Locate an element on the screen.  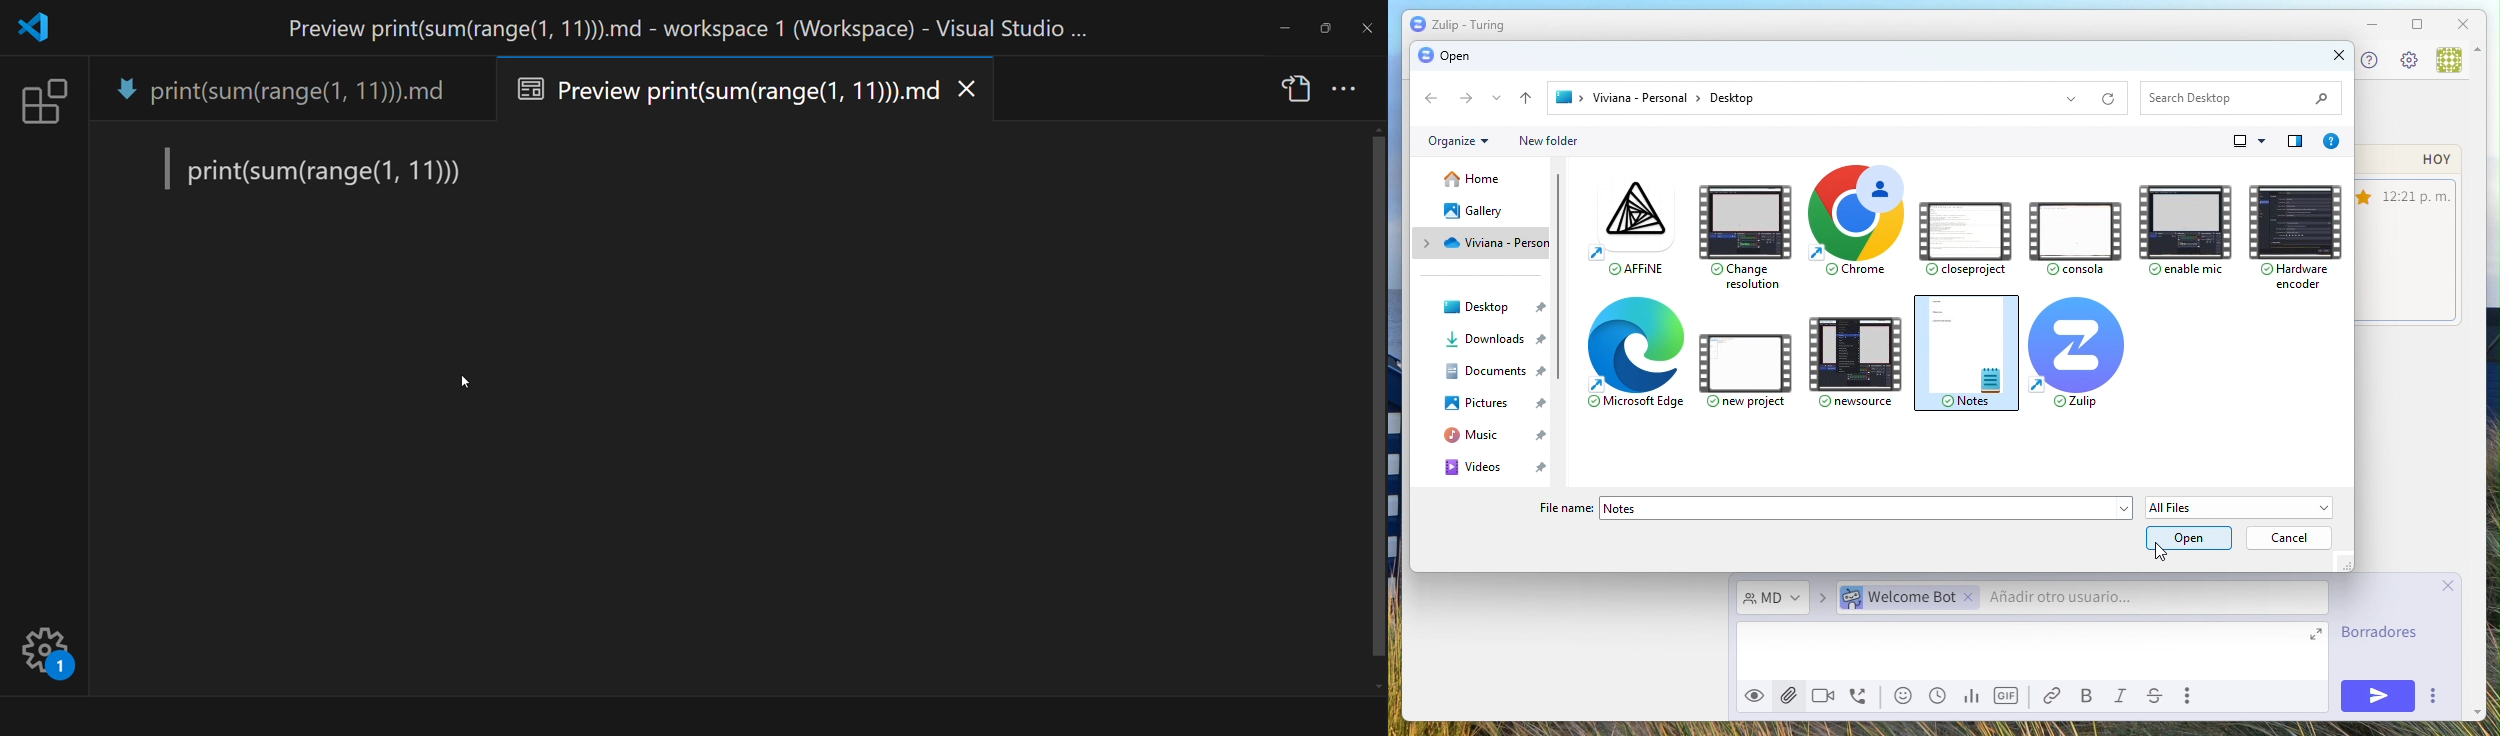
Downloads is located at coordinates (1500, 339).